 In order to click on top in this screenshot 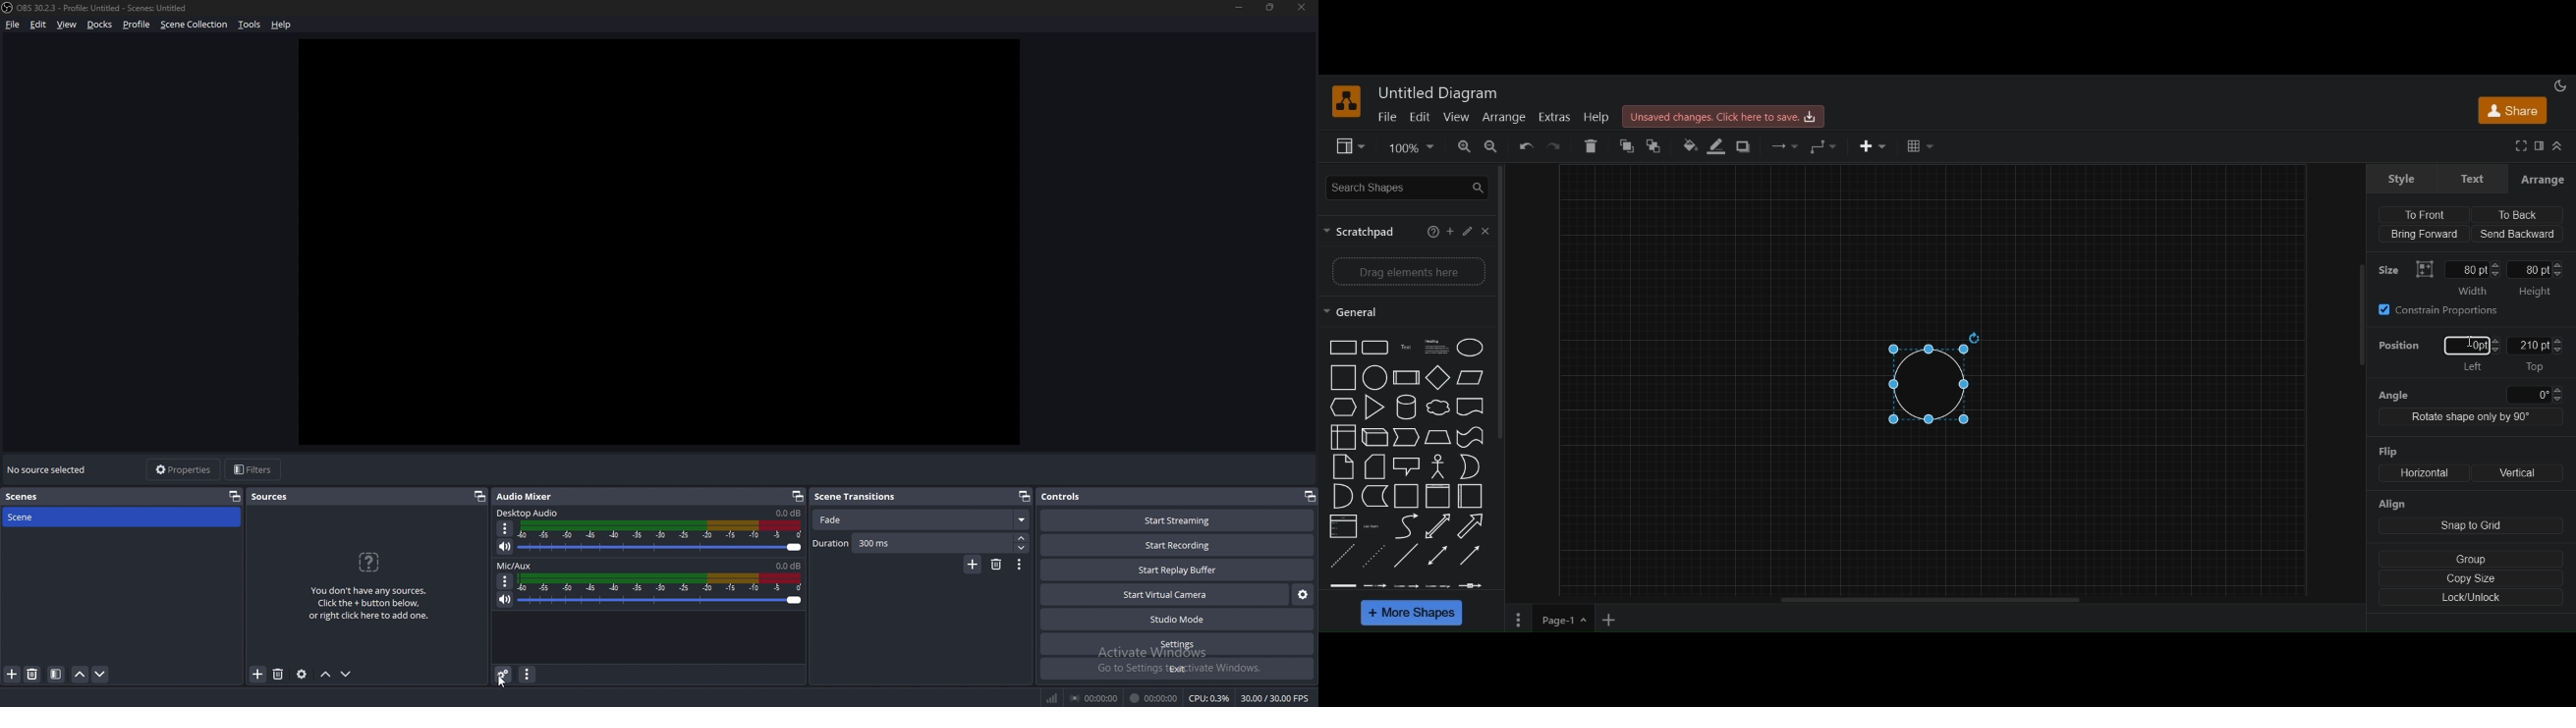, I will do `click(2537, 354)`.